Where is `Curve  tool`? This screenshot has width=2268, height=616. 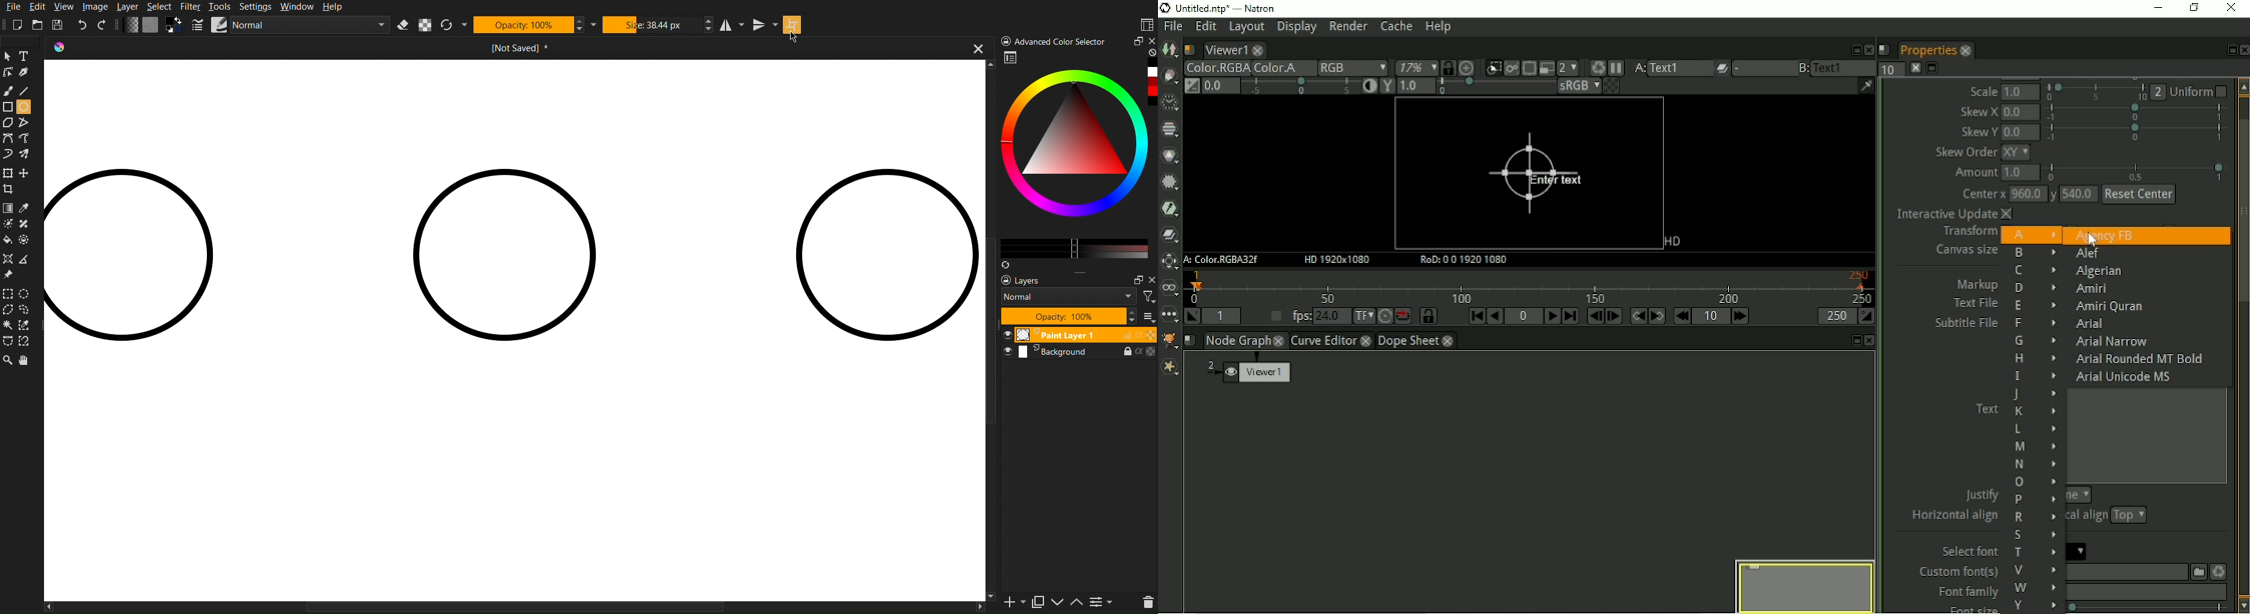
Curve  tool is located at coordinates (27, 139).